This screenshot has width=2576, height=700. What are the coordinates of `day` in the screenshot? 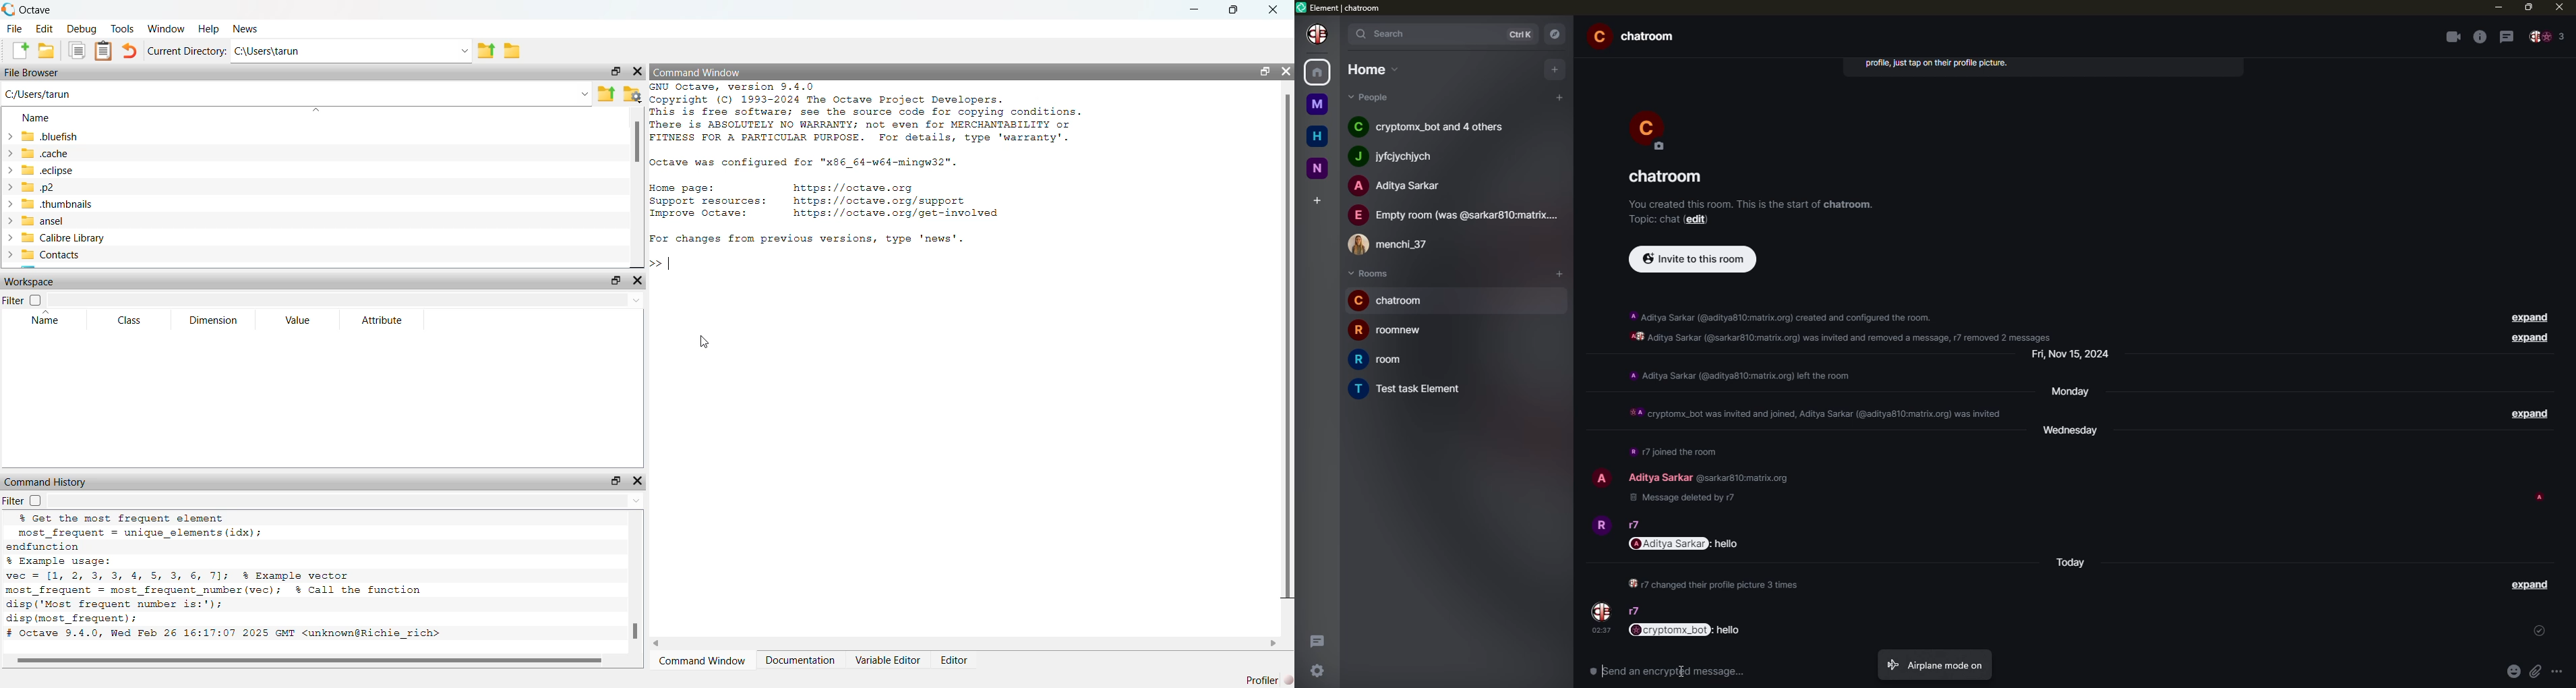 It's located at (2070, 563).